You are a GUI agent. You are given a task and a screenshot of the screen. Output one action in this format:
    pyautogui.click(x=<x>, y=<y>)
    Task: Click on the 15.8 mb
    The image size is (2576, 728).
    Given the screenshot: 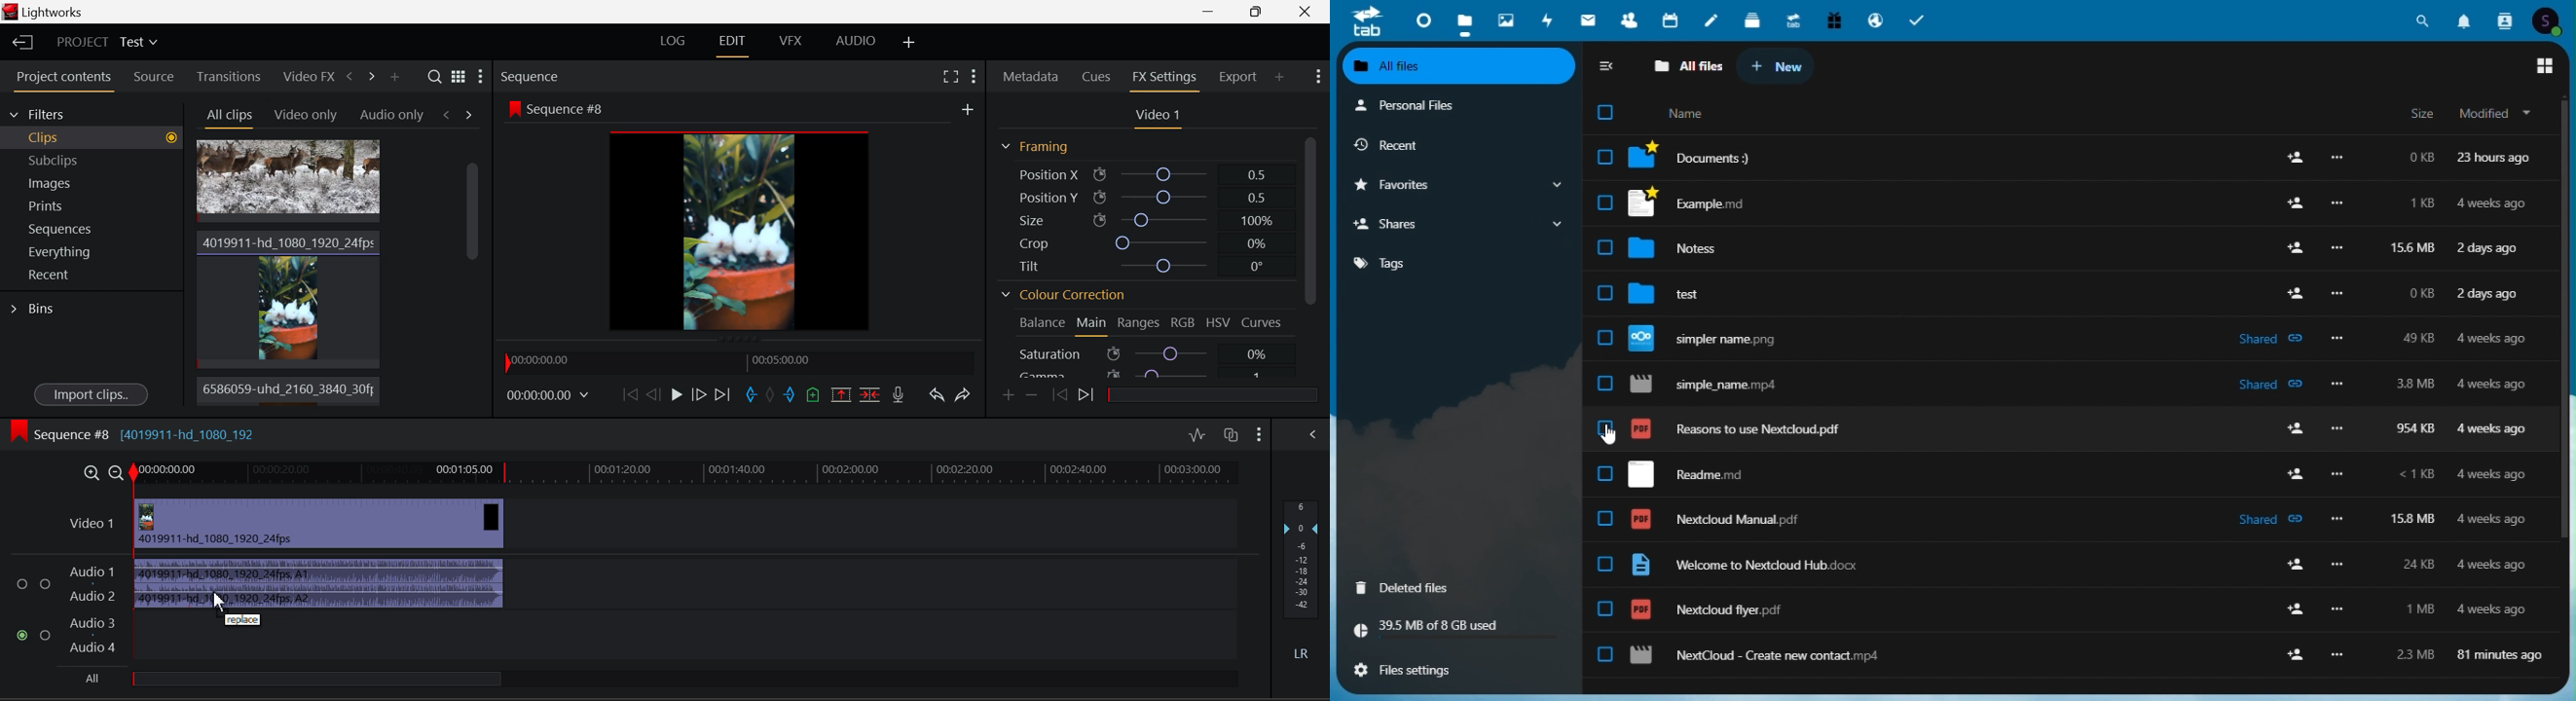 What is the action you would take?
    pyautogui.click(x=2415, y=519)
    